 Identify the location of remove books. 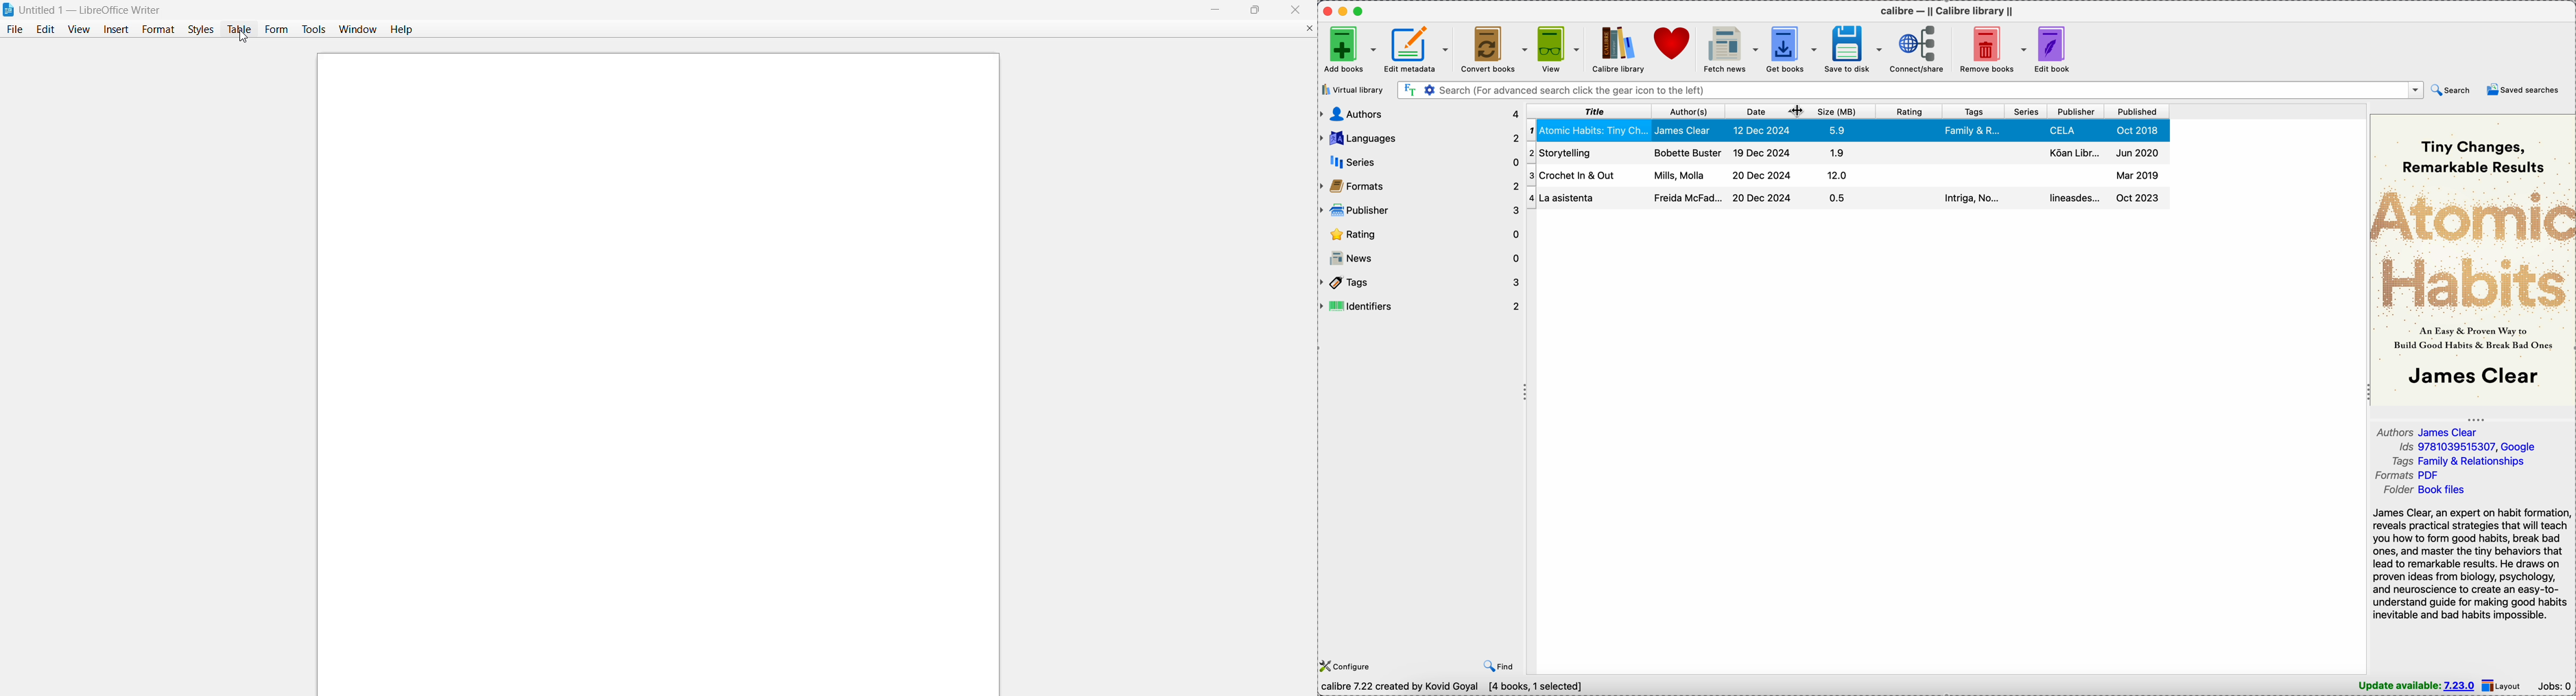
(1991, 48).